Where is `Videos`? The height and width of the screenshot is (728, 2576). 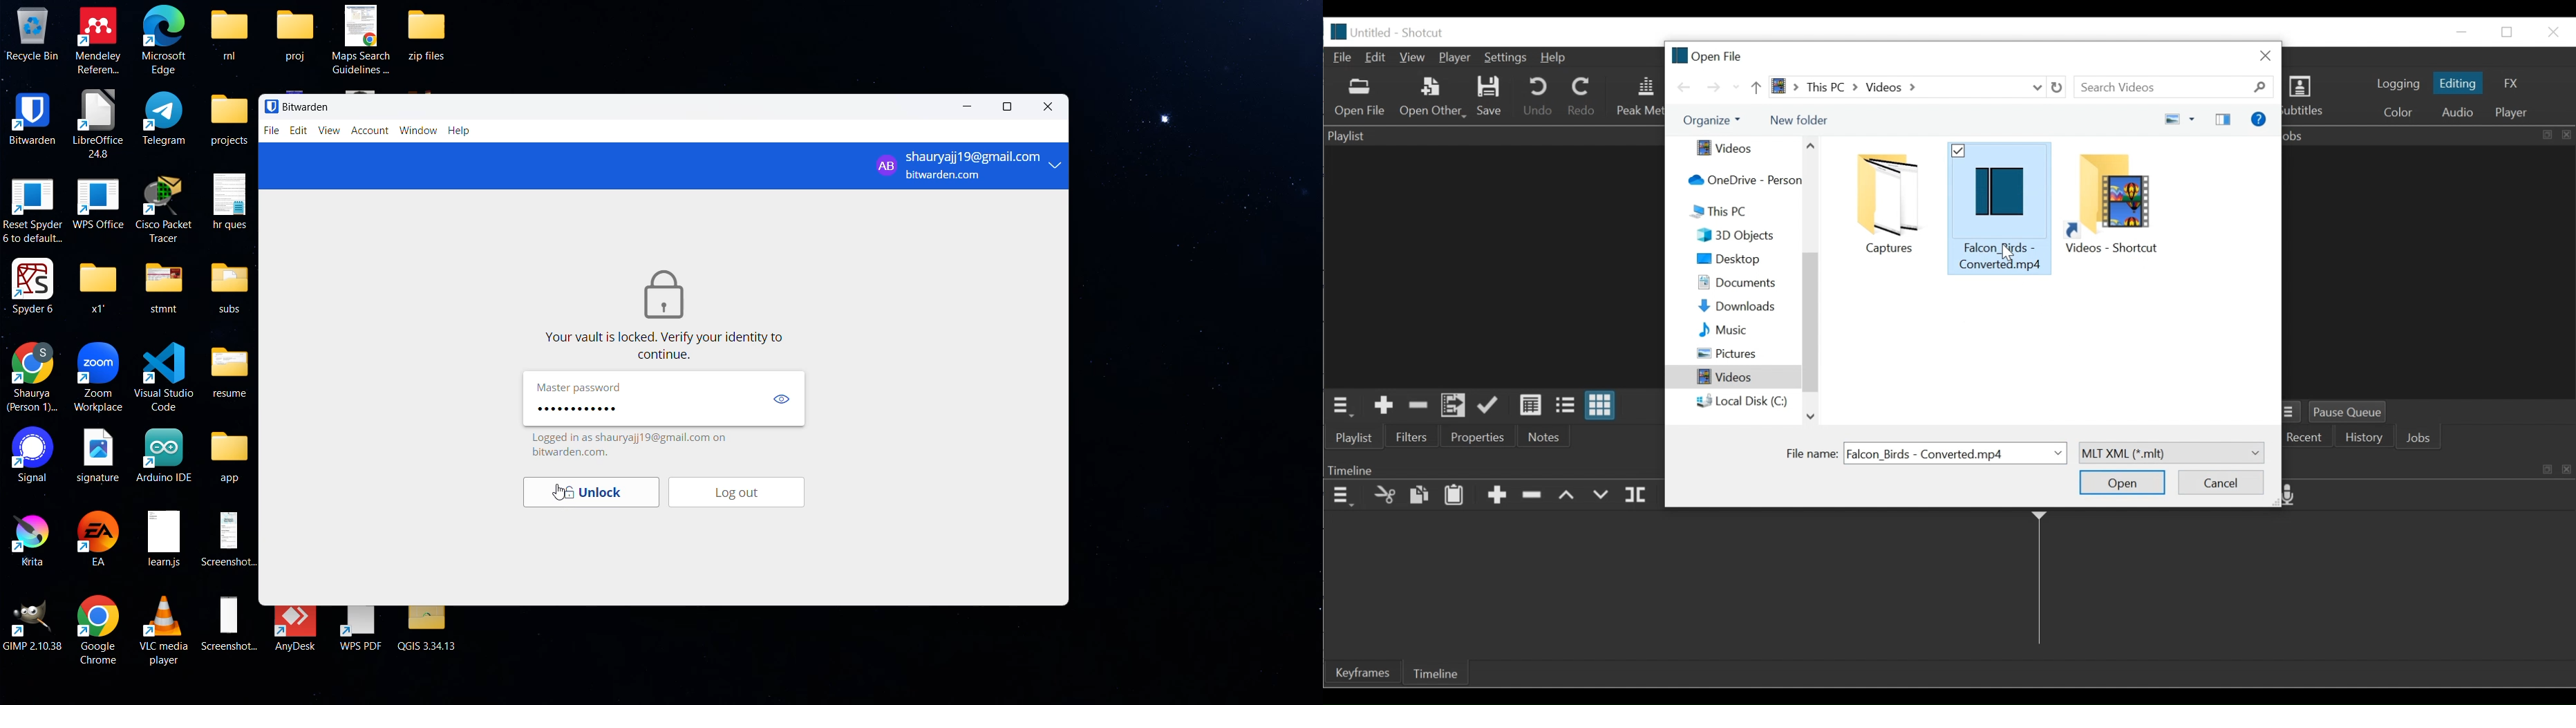 Videos is located at coordinates (1735, 149).